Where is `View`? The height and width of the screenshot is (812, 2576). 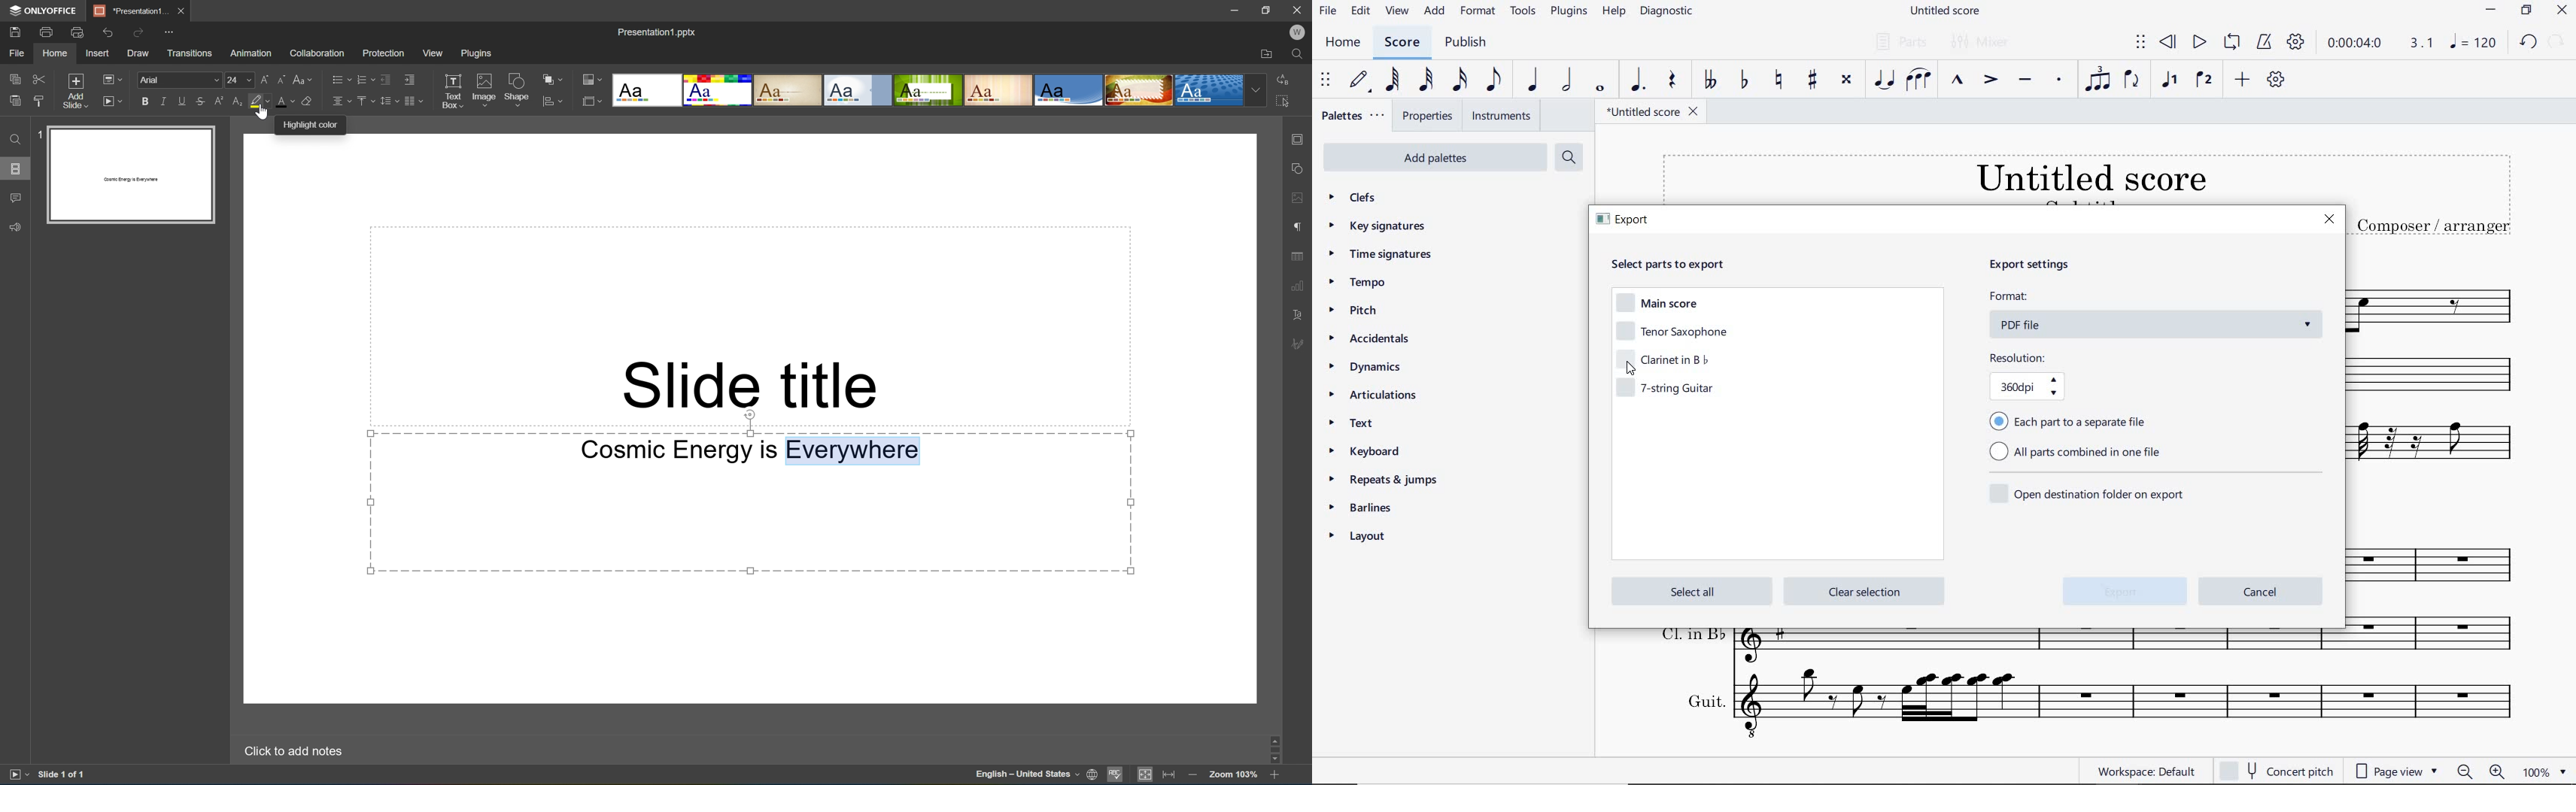 View is located at coordinates (433, 54).